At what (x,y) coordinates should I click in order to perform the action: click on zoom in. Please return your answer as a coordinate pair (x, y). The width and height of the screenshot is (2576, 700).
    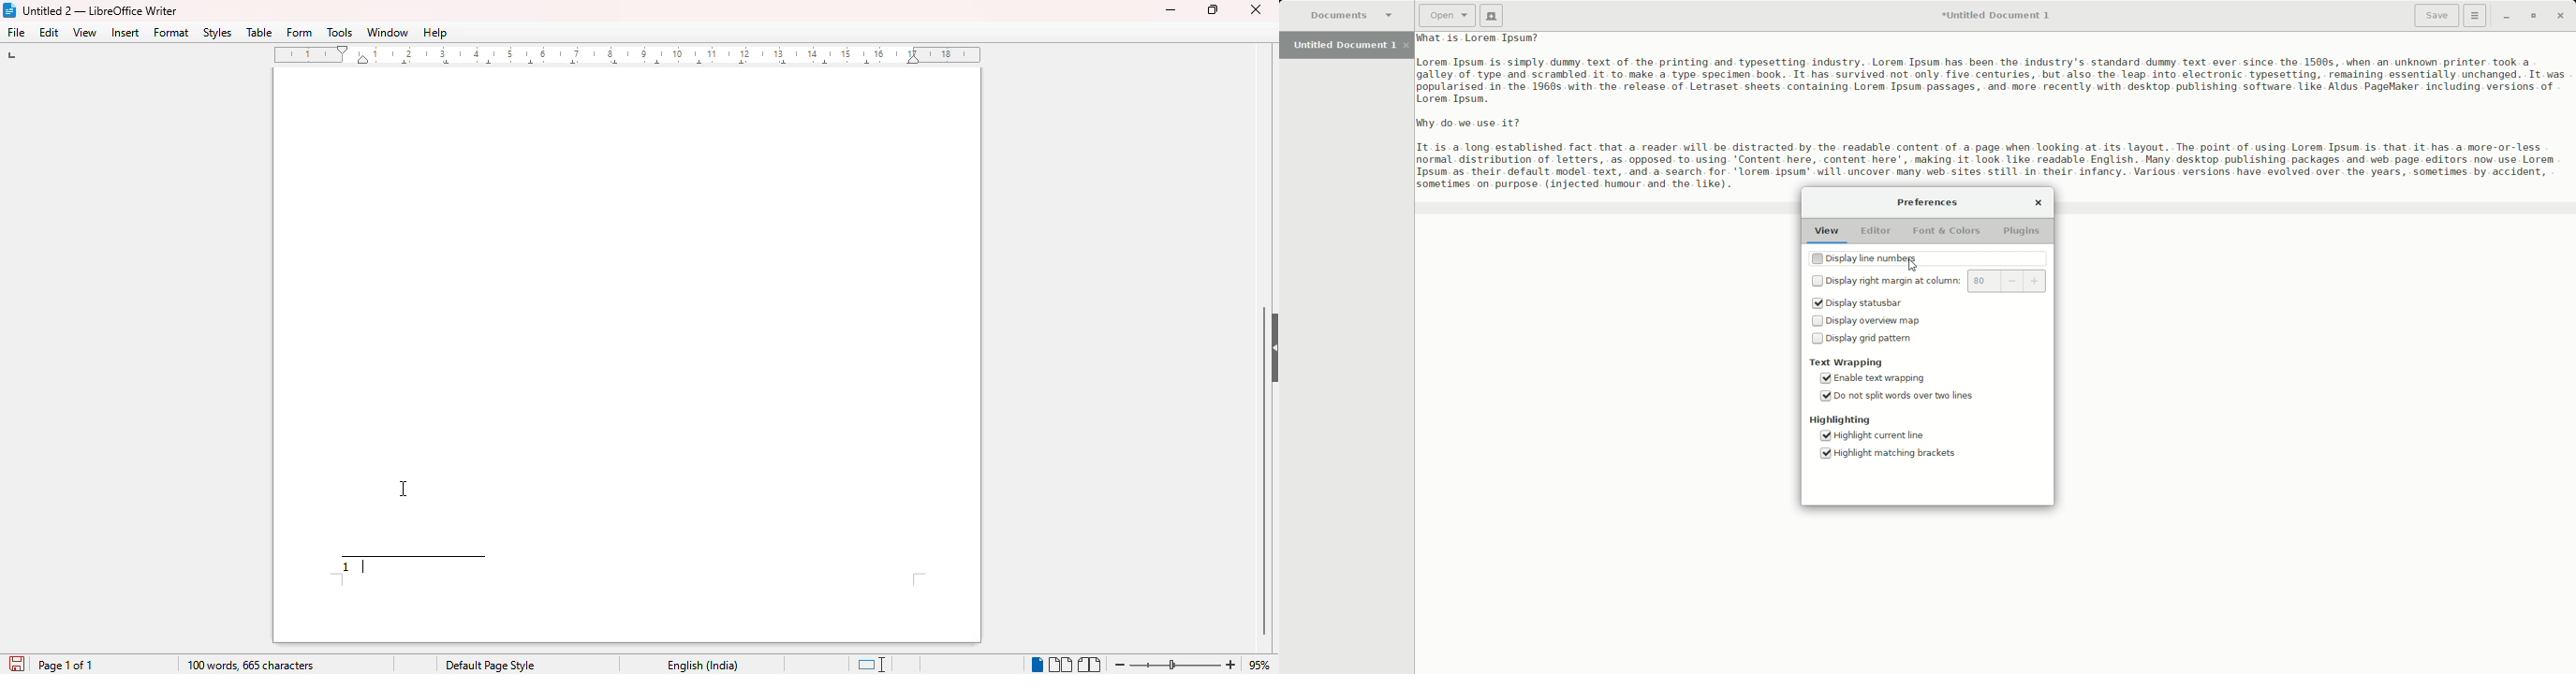
    Looking at the image, I should click on (1231, 664).